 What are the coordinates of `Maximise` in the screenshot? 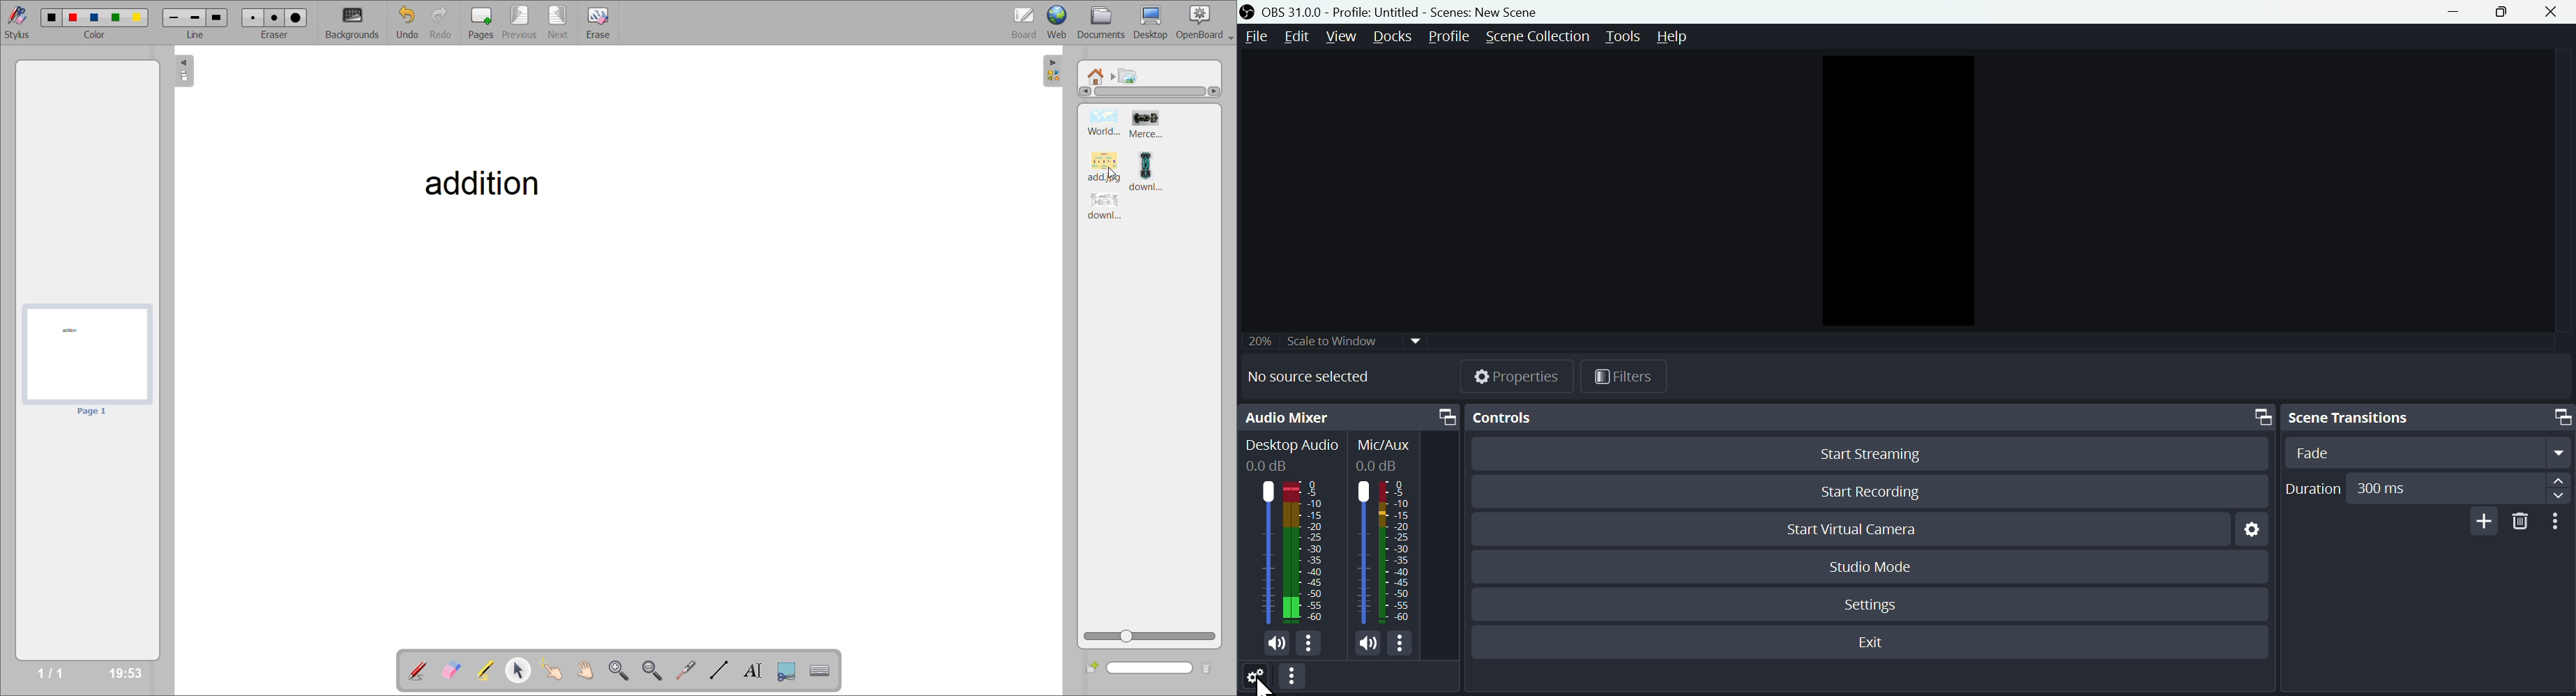 It's located at (2509, 11).